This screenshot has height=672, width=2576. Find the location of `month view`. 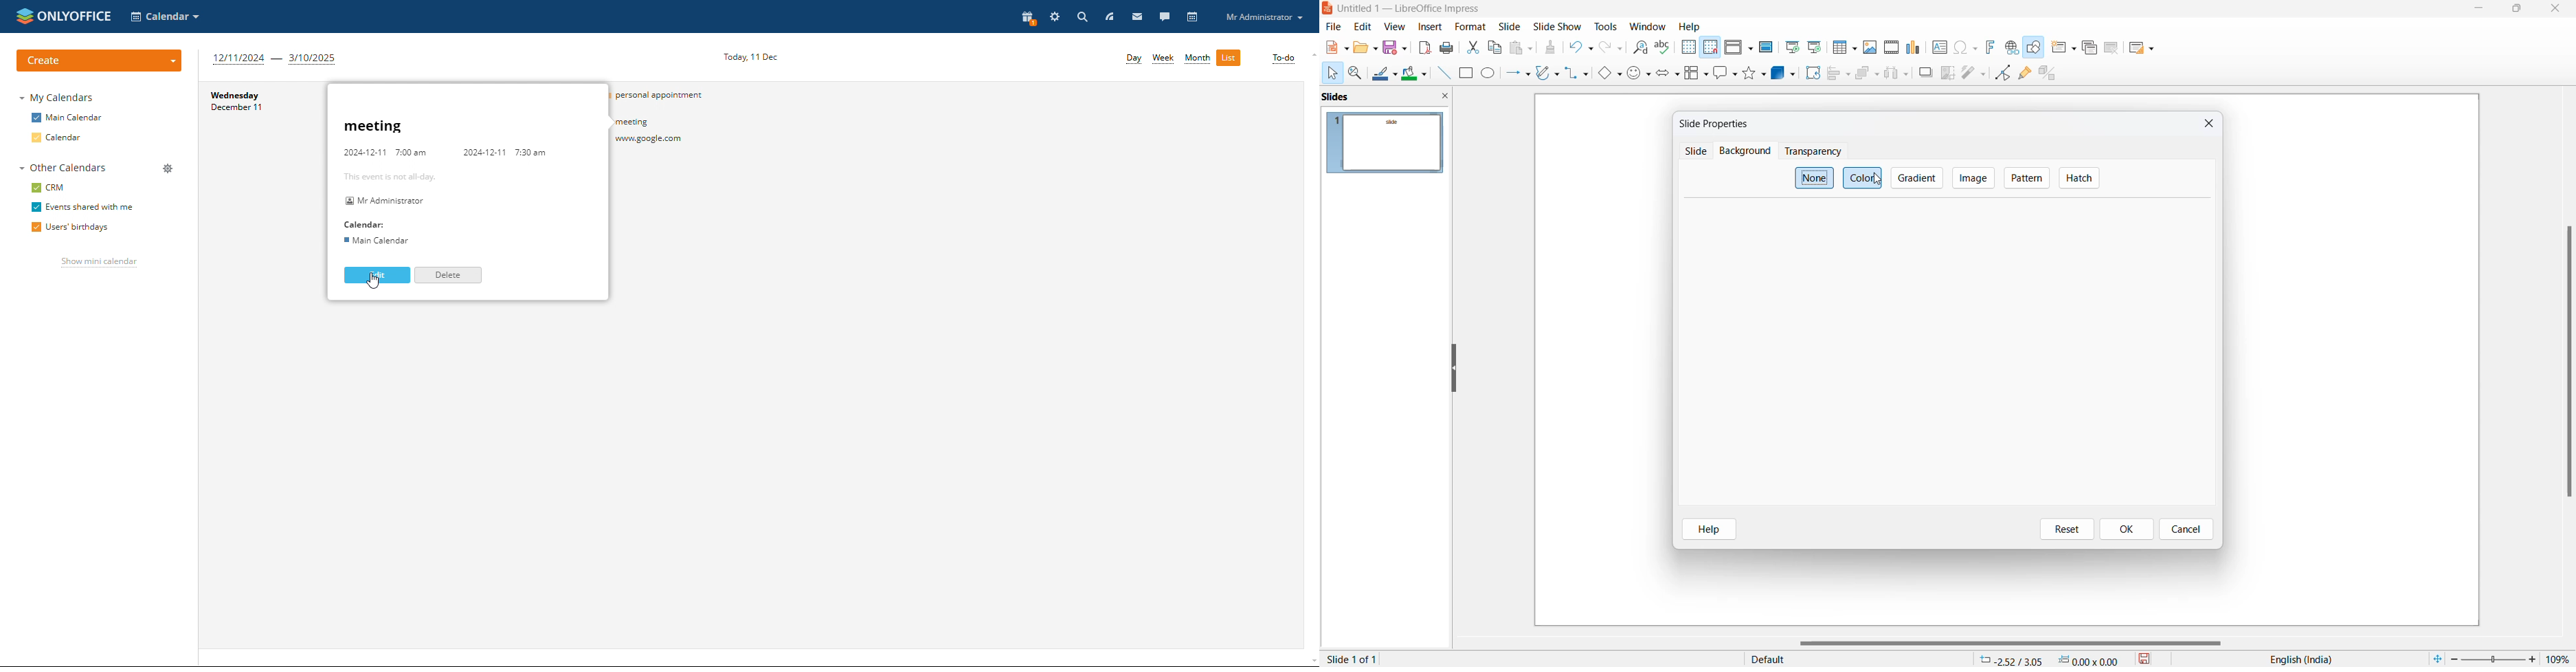

month view is located at coordinates (1198, 59).